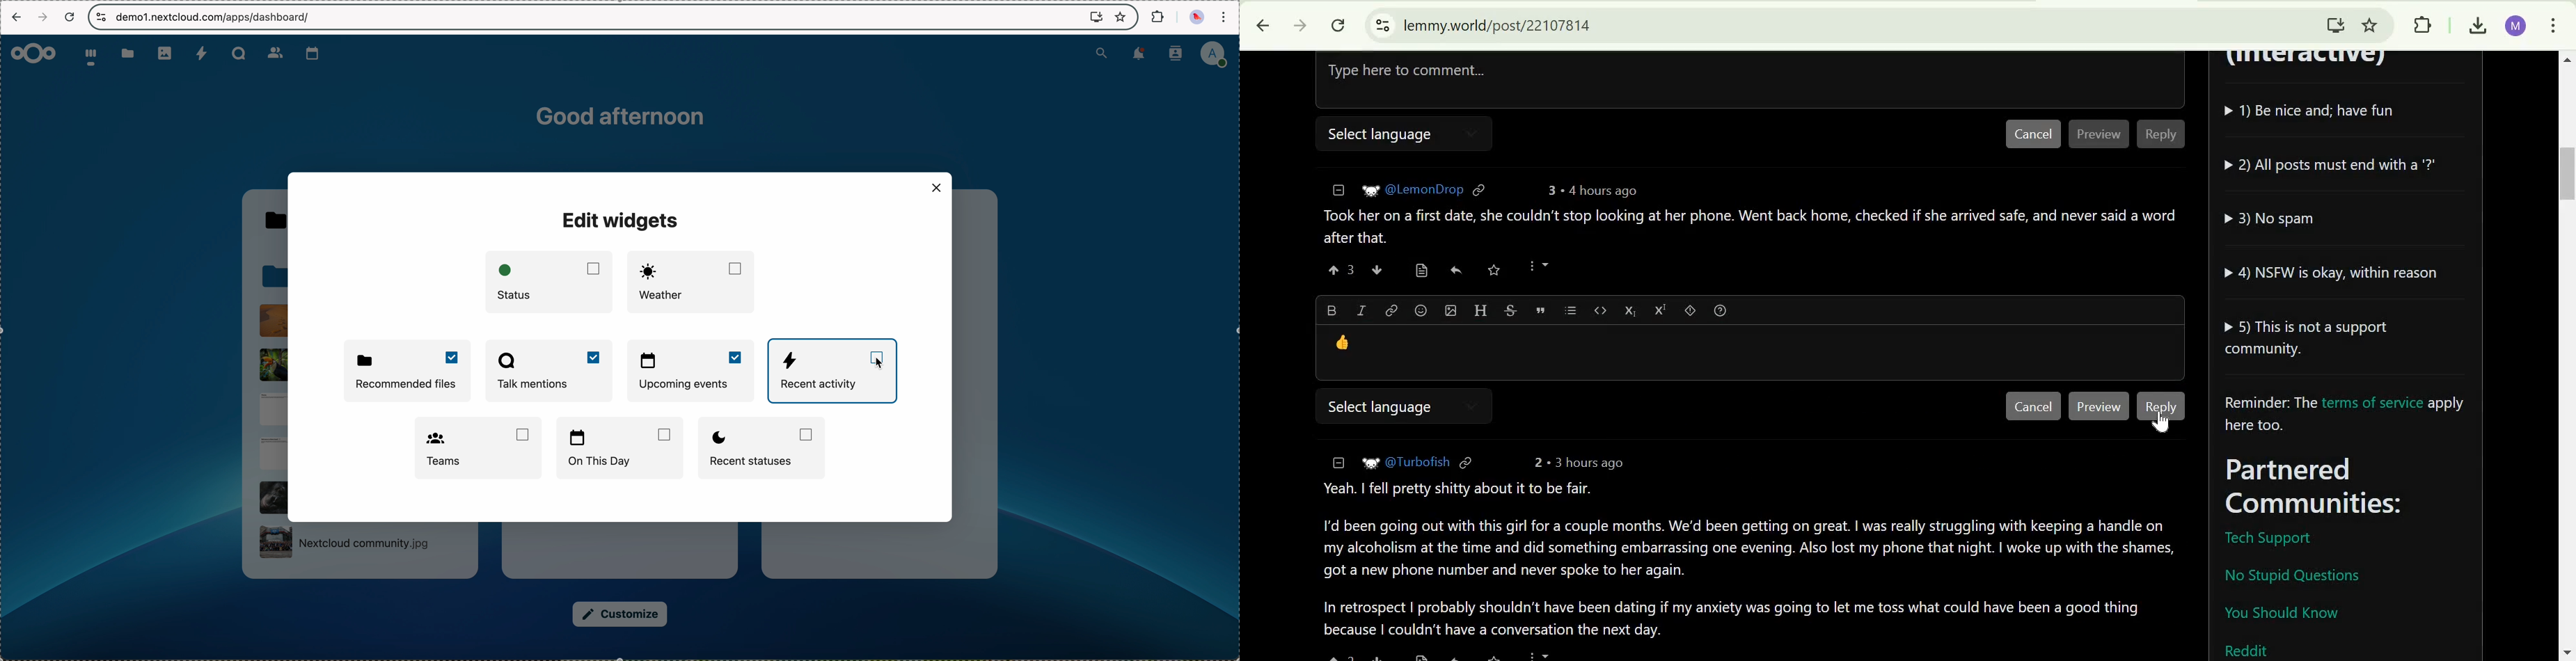 The width and height of the screenshot is (2576, 672). Describe the element at coordinates (936, 187) in the screenshot. I see `close window` at that location.